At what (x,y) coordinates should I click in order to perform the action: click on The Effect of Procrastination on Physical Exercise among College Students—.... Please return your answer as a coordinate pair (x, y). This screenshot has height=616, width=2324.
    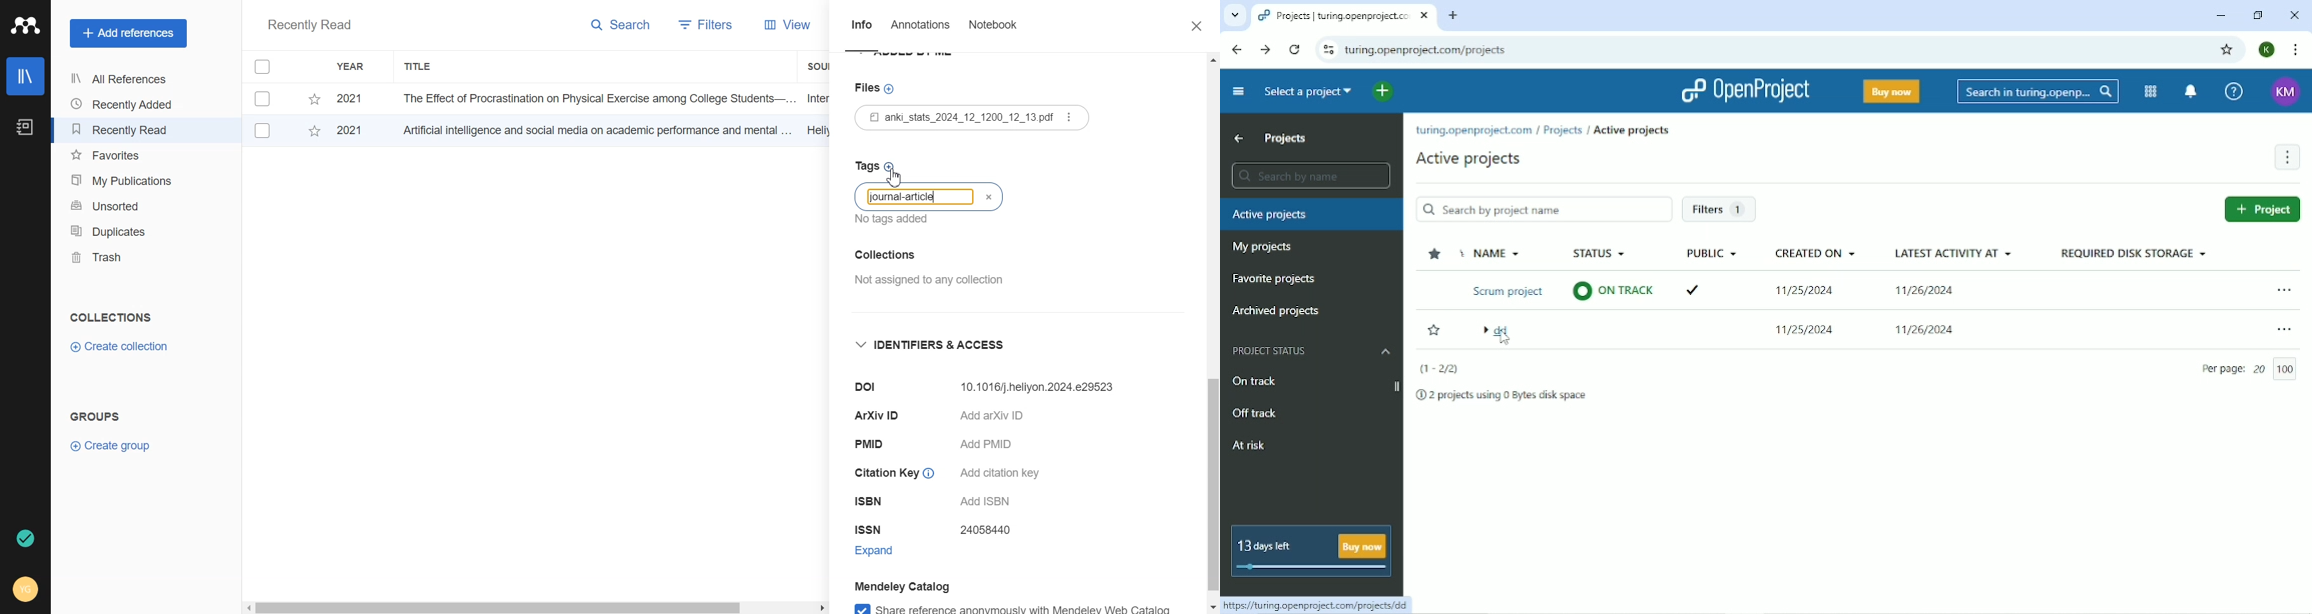
    Looking at the image, I should click on (594, 98).